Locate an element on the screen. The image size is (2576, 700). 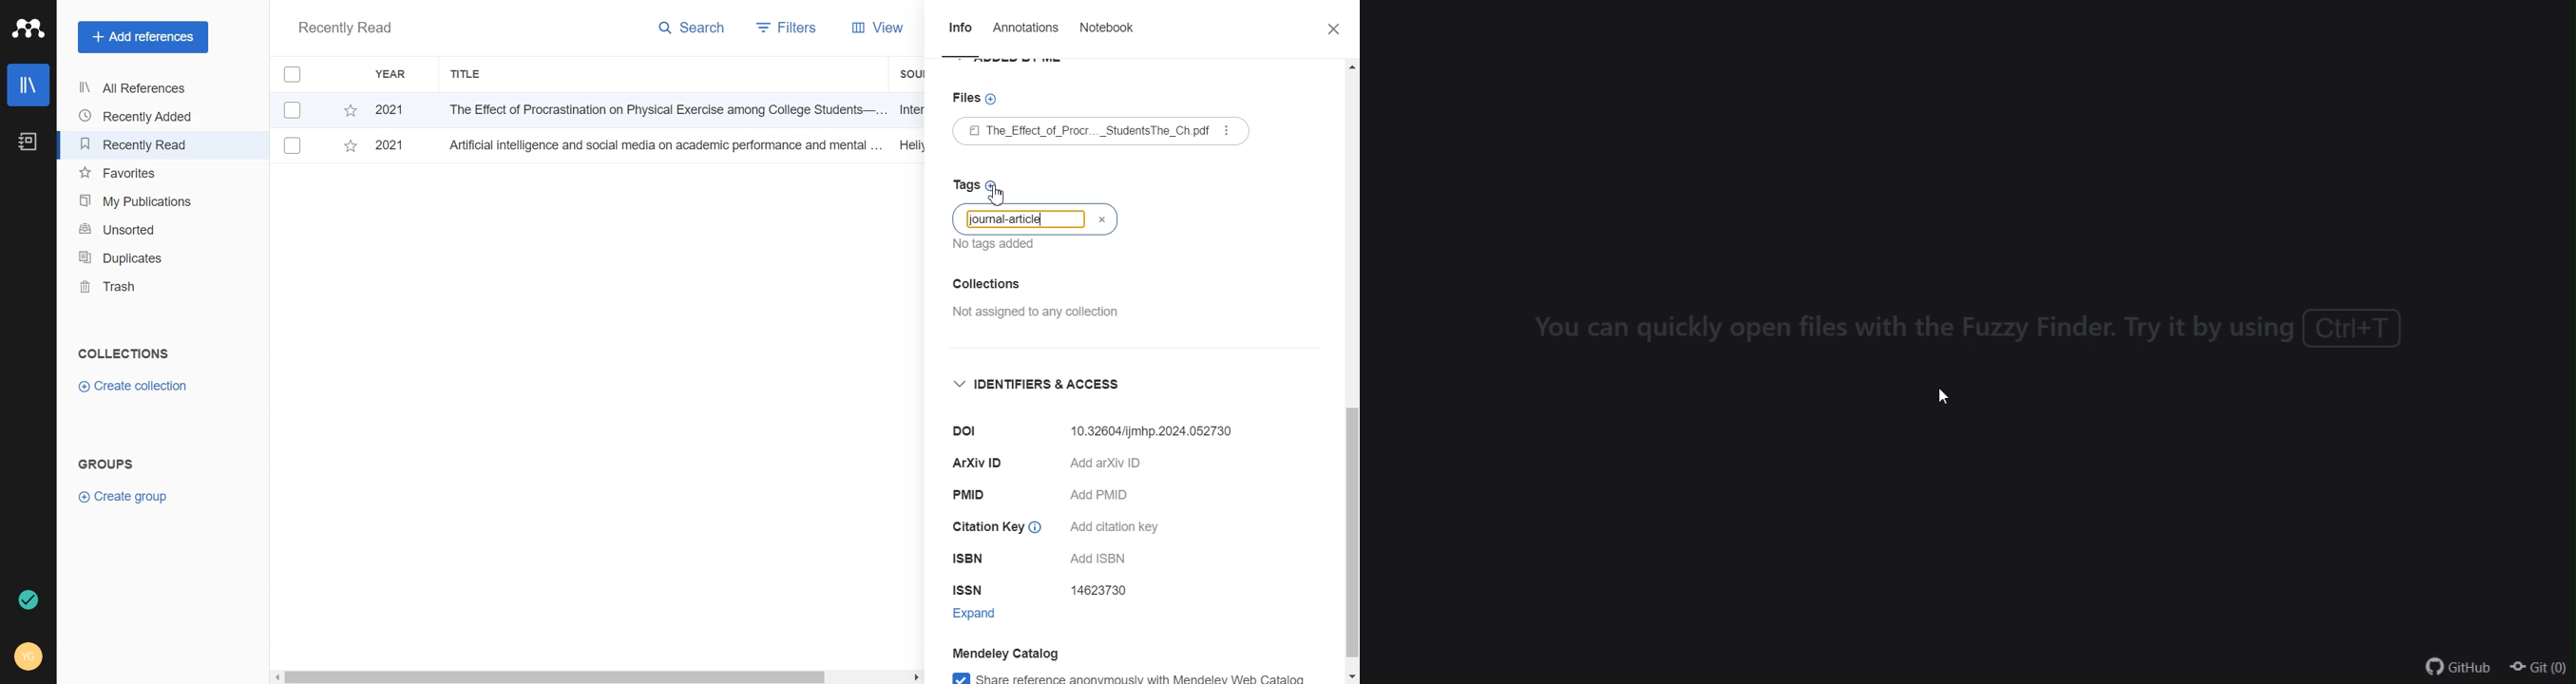
Year is located at coordinates (393, 74).